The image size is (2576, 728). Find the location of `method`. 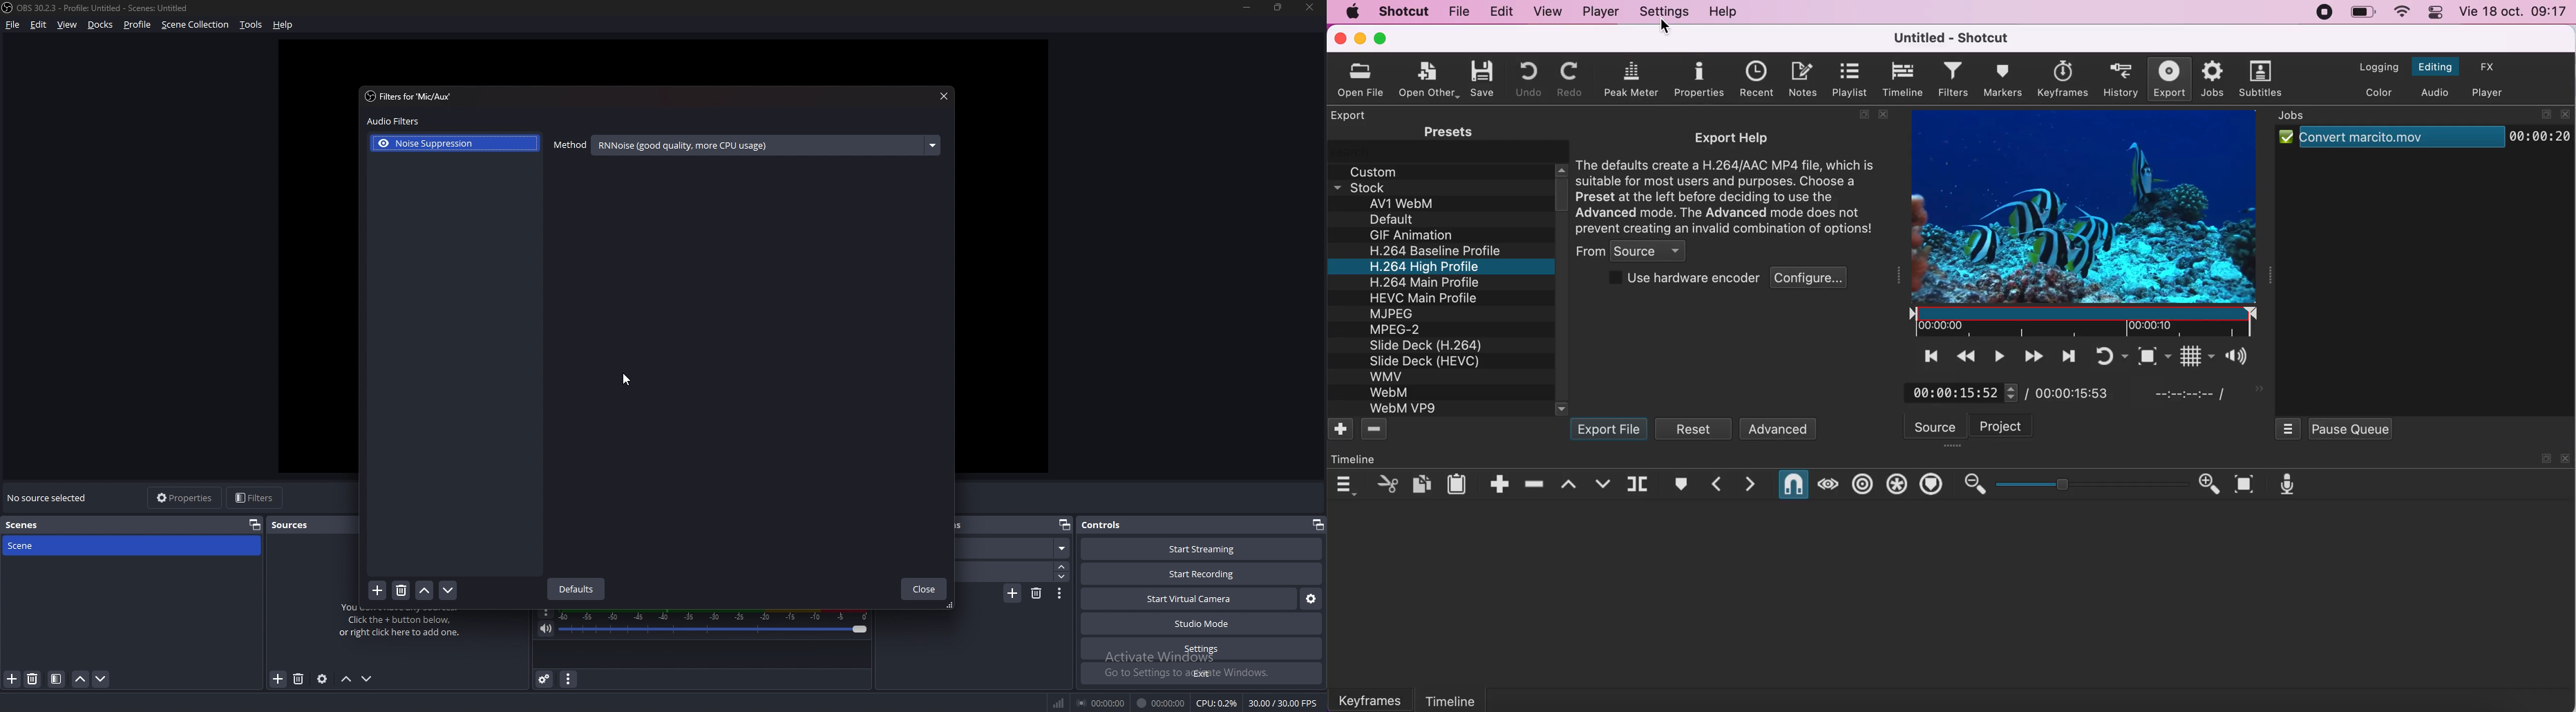

method is located at coordinates (570, 145).